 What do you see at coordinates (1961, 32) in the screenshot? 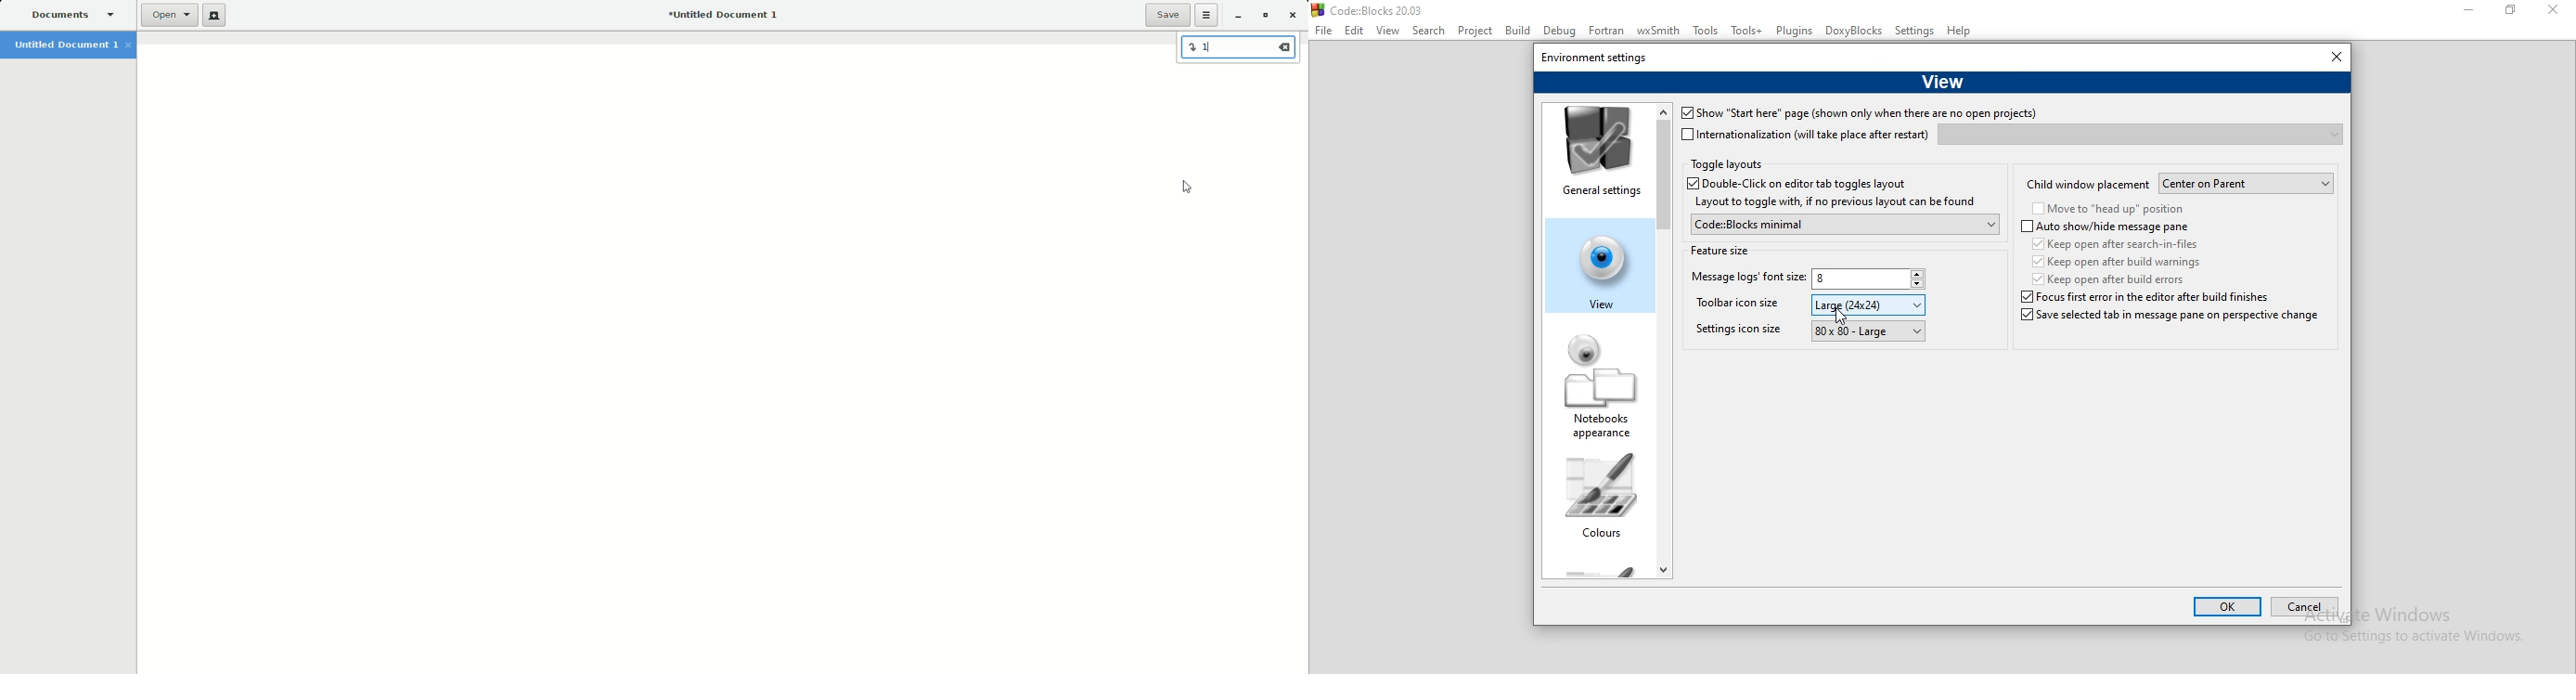
I see `Help` at bounding box center [1961, 32].